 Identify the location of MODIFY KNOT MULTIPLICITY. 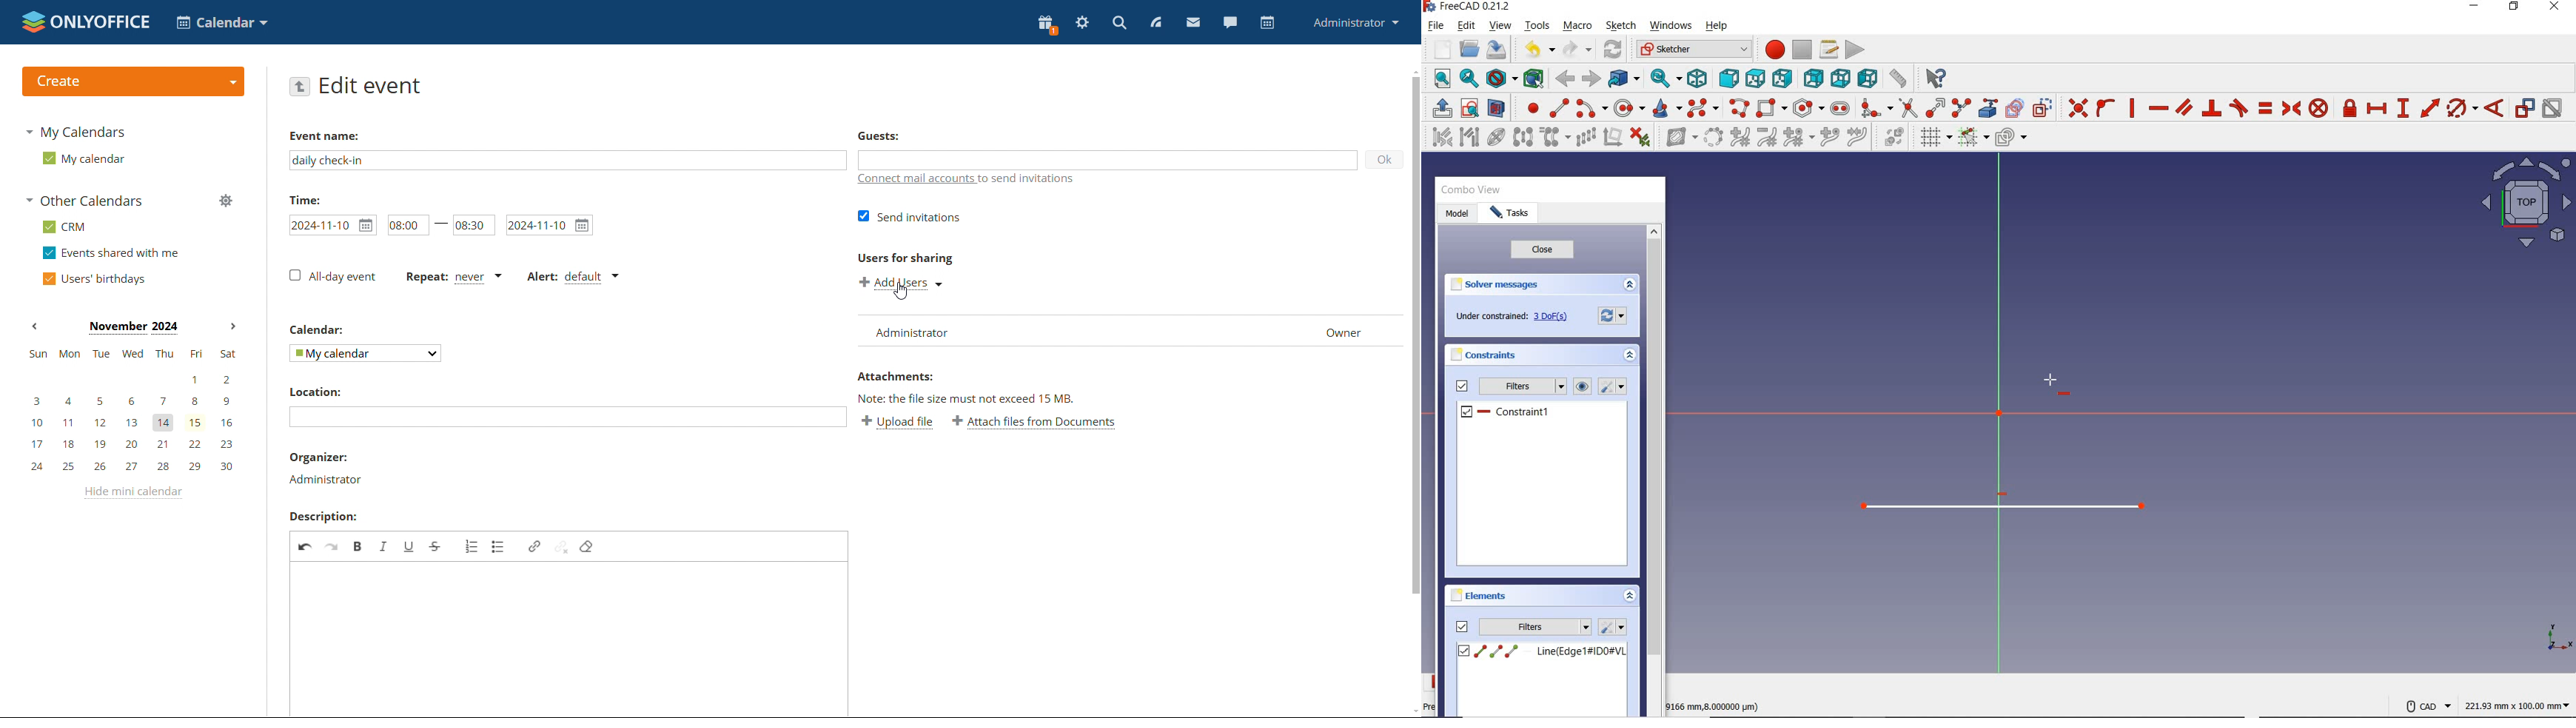
(1797, 137).